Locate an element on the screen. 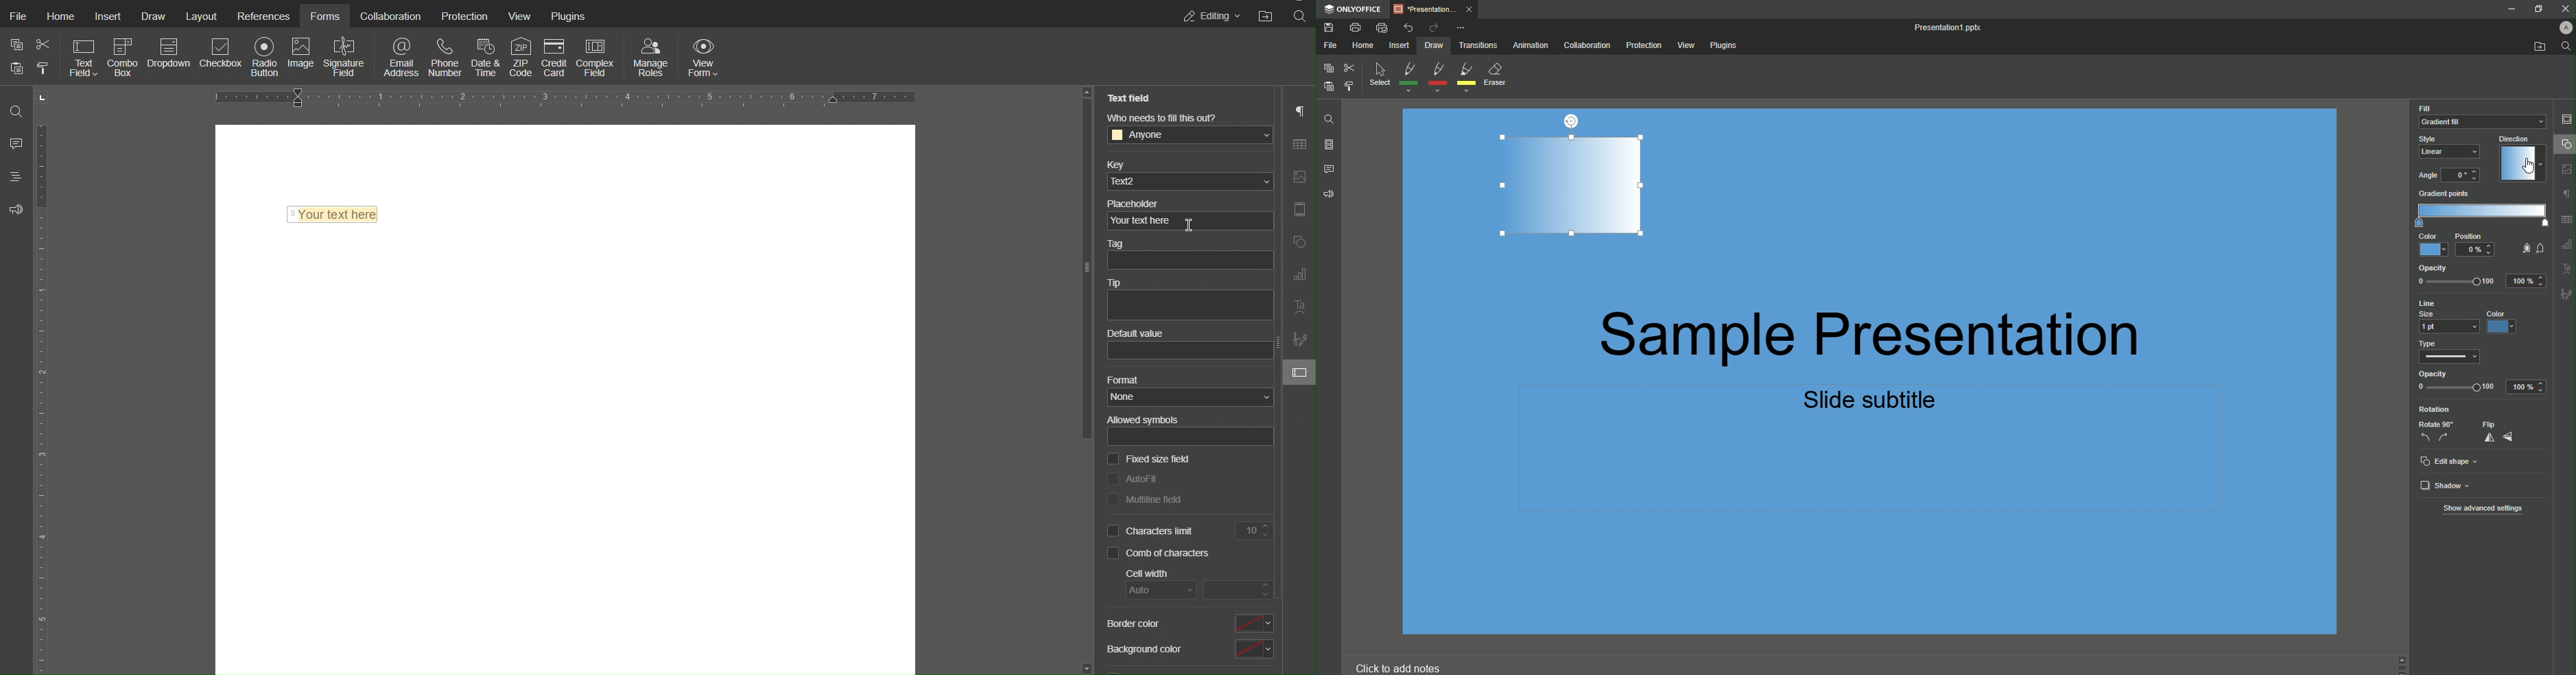  Red is located at coordinates (1436, 77).